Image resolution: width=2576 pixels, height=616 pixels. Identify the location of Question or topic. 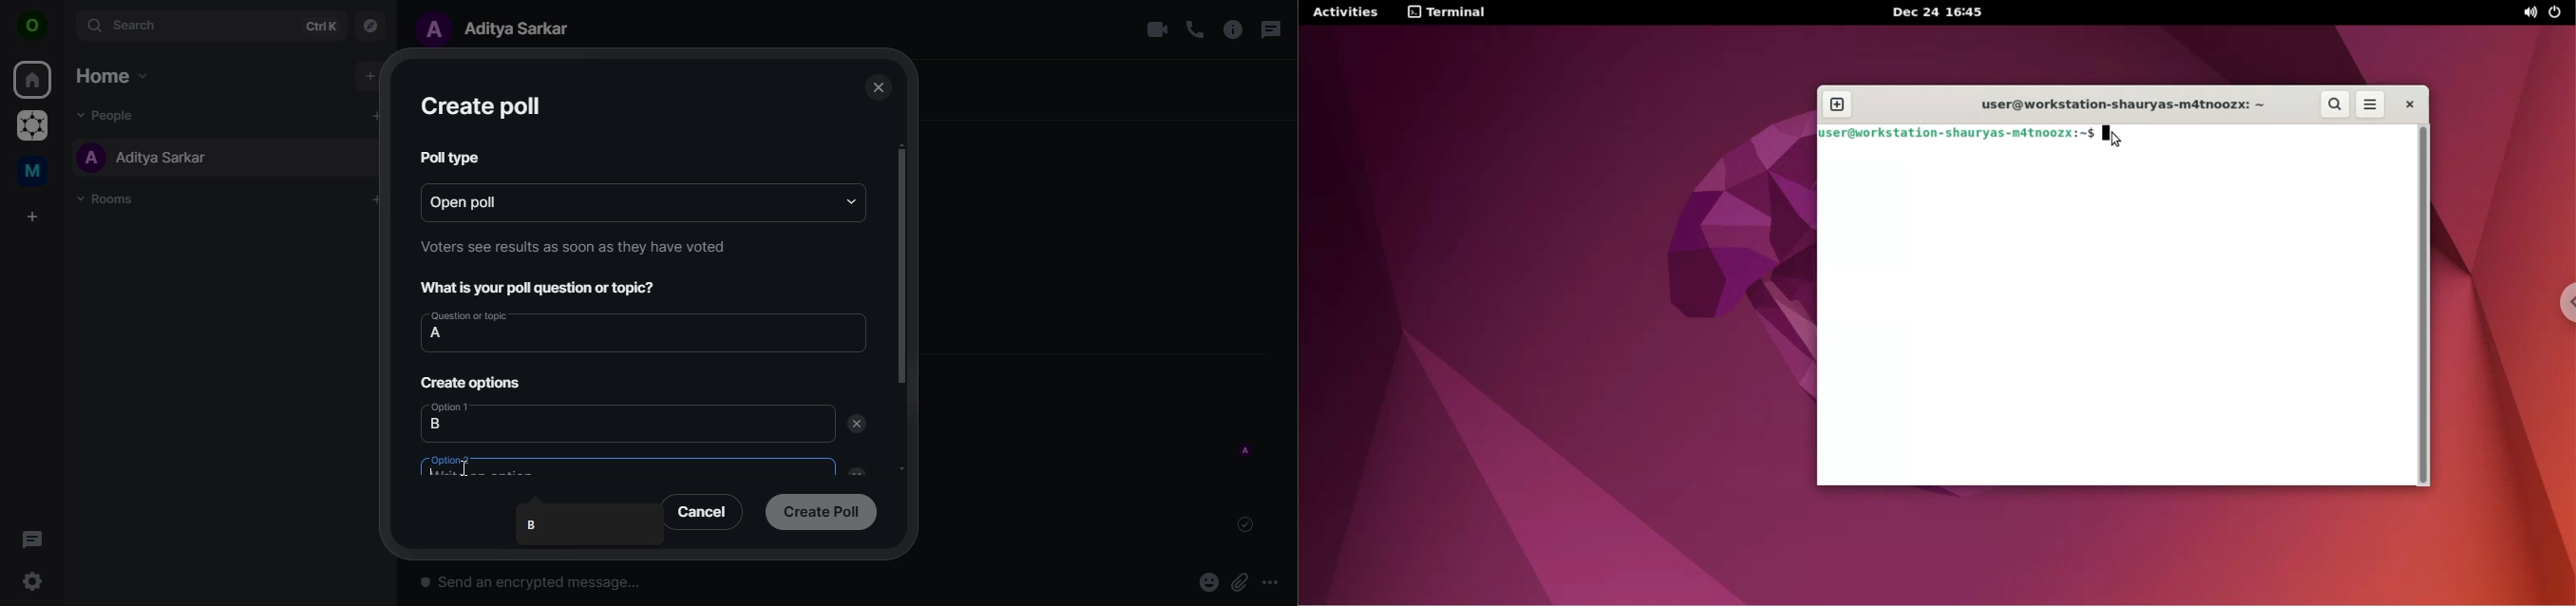
(468, 315).